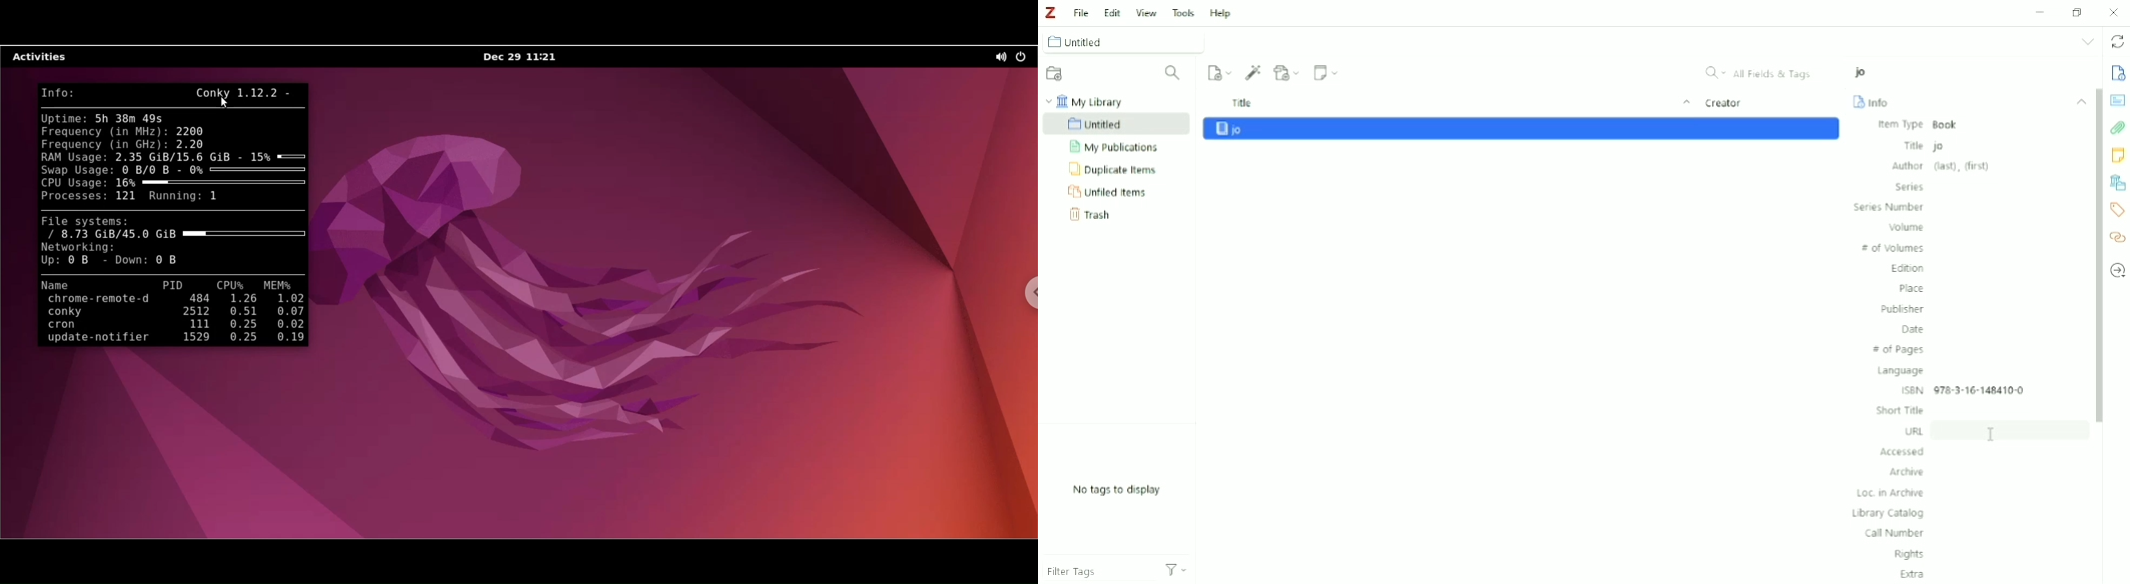  I want to click on List all tabs, so click(2088, 41).